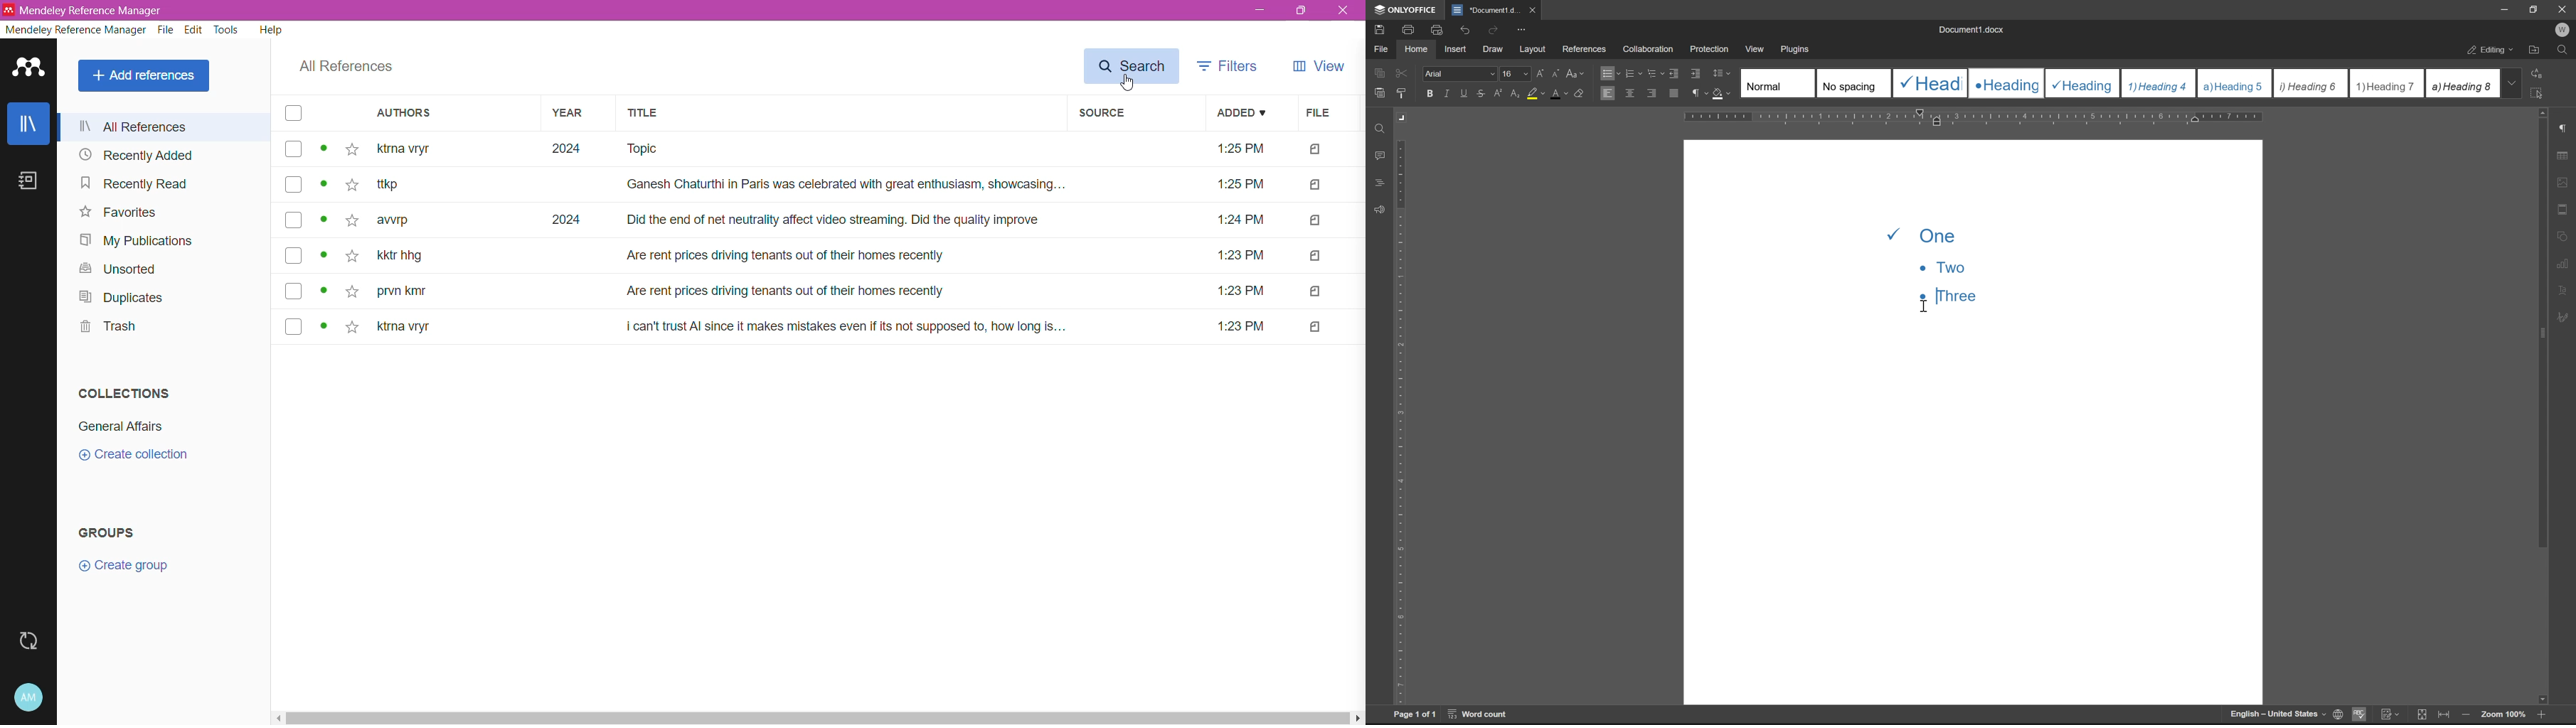 The width and height of the screenshot is (2576, 728). Describe the element at coordinates (1317, 151) in the screenshot. I see `file type` at that location.